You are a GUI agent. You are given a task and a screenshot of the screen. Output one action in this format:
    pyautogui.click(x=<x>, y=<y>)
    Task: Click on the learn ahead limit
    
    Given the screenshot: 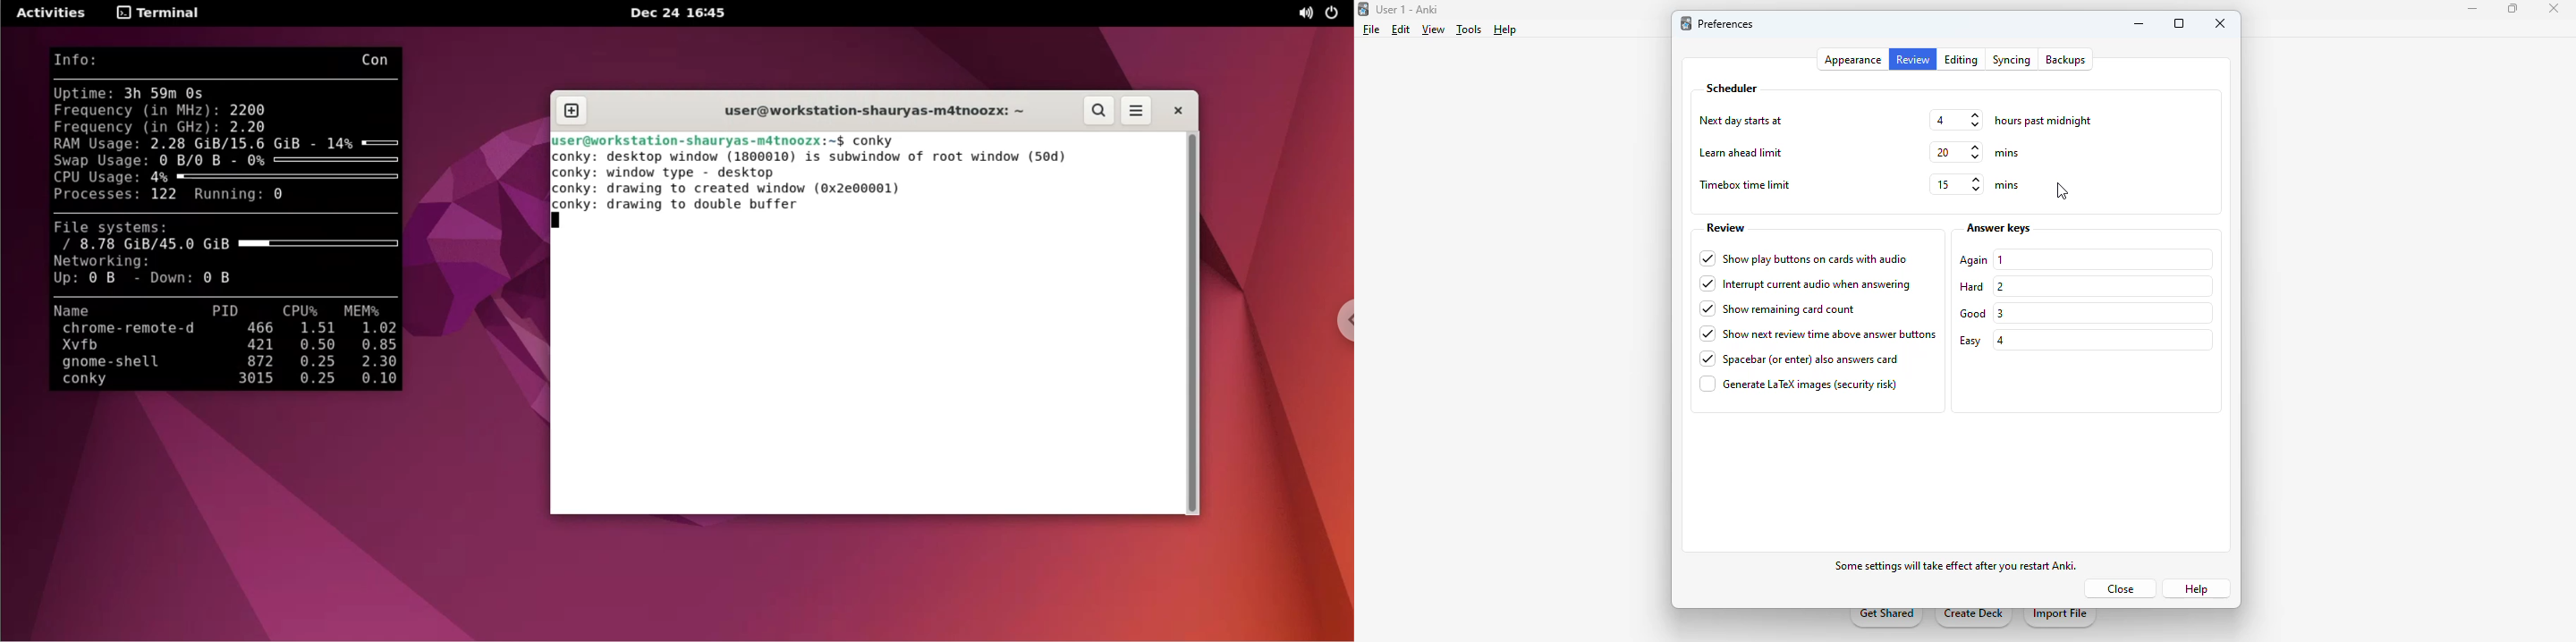 What is the action you would take?
    pyautogui.click(x=1741, y=153)
    